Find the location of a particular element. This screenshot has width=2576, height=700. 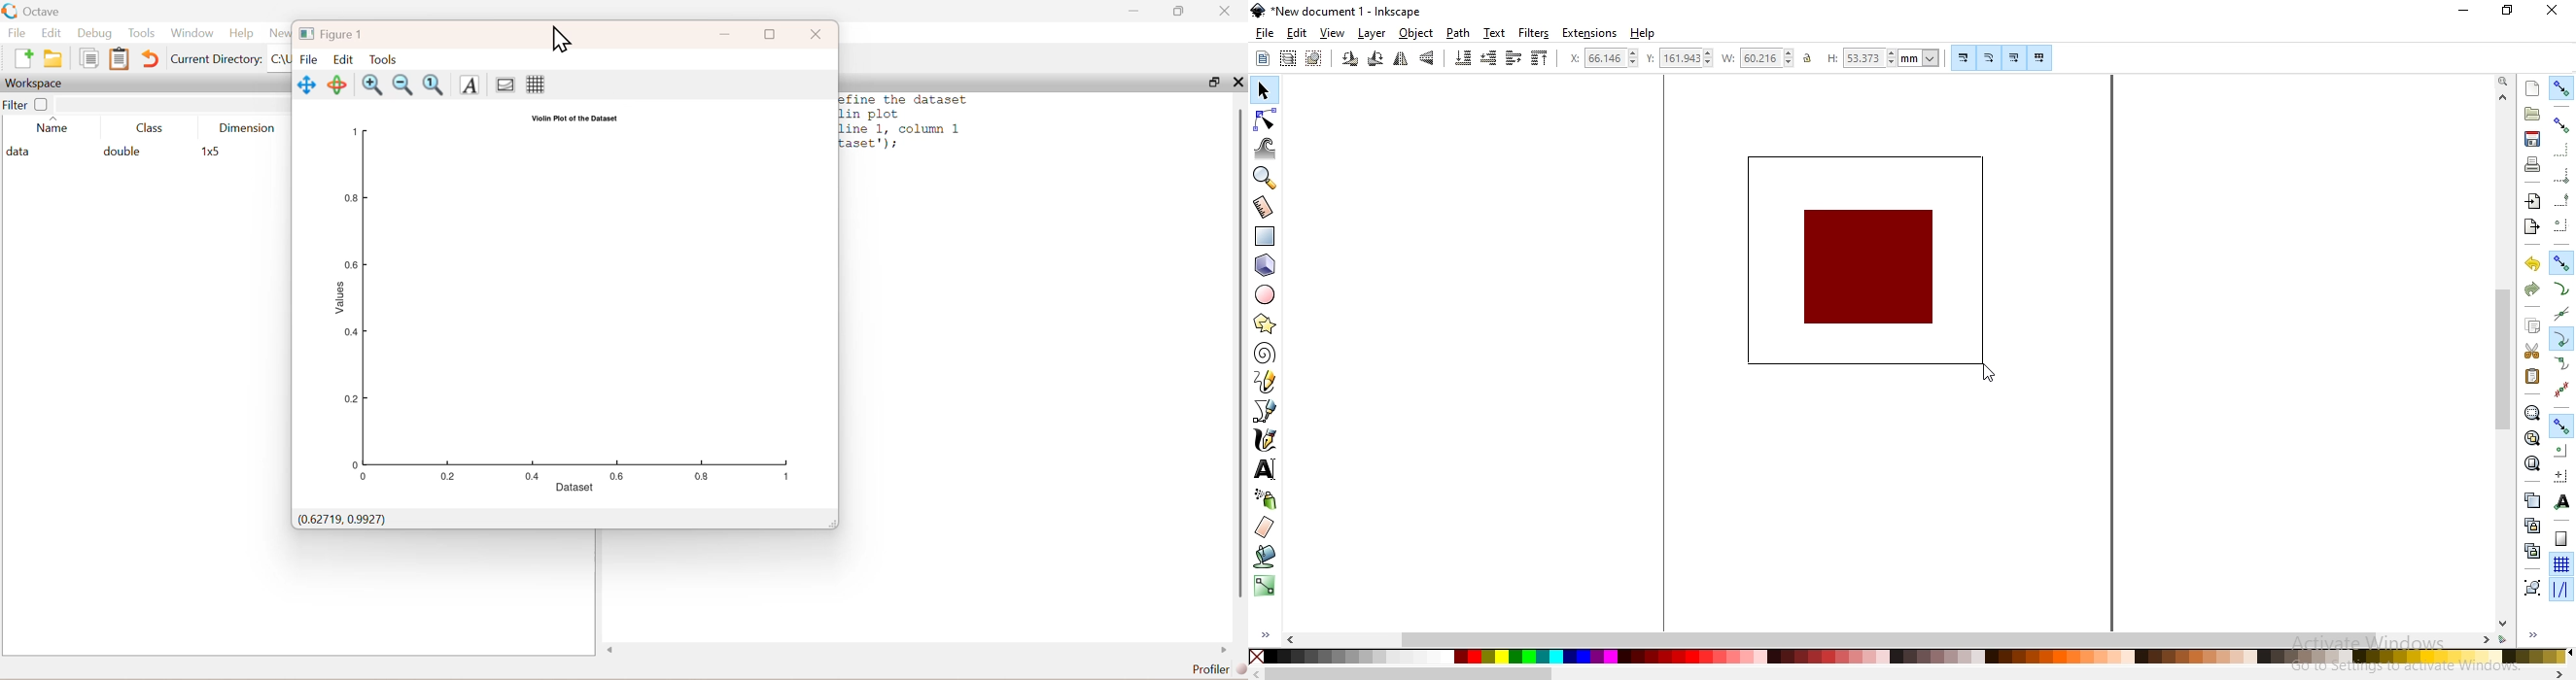

scale radii of rounded corners is located at coordinates (1988, 57).